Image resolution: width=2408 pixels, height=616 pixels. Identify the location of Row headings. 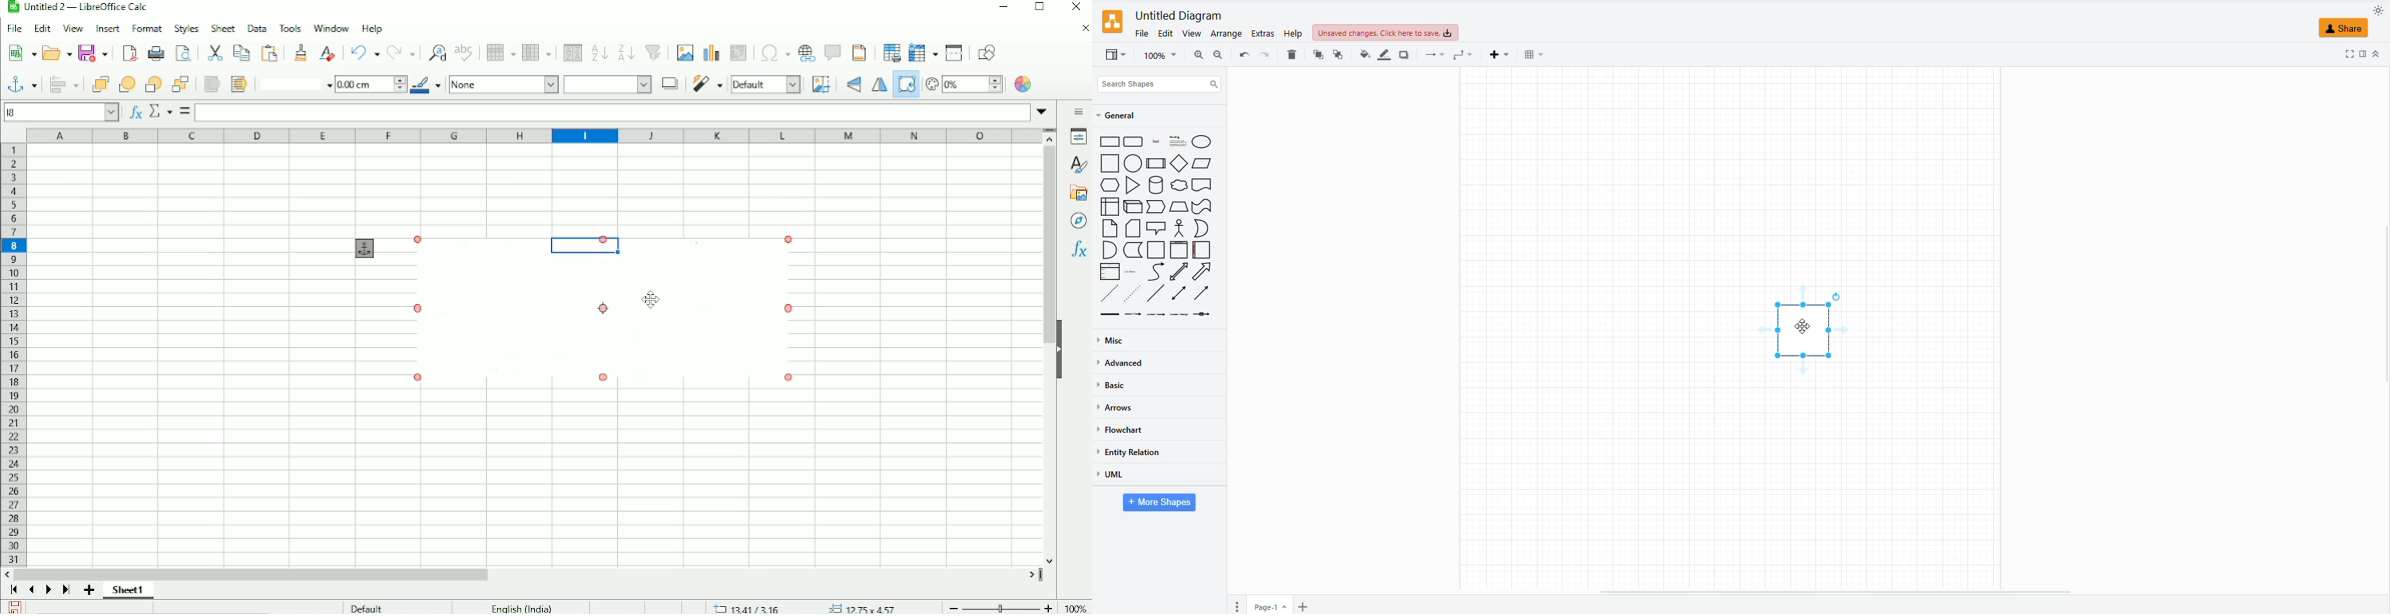
(14, 354).